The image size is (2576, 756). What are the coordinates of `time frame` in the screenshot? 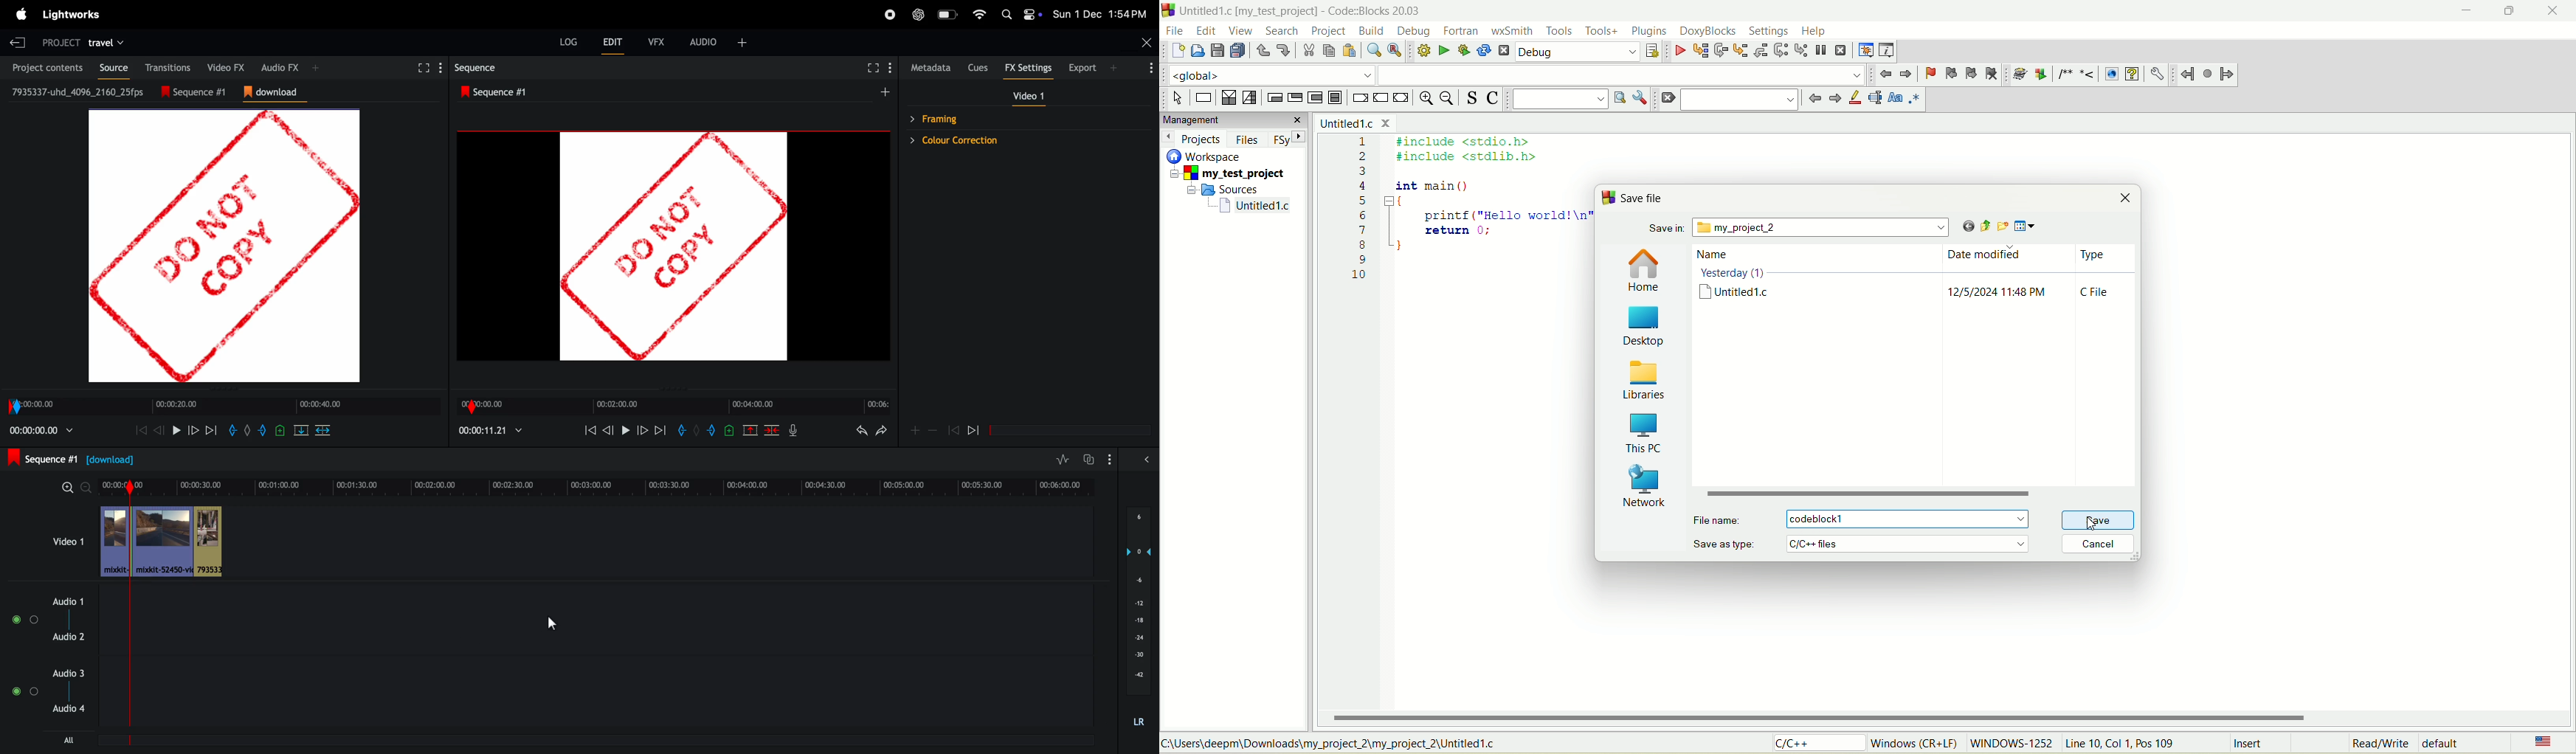 It's located at (616, 487).